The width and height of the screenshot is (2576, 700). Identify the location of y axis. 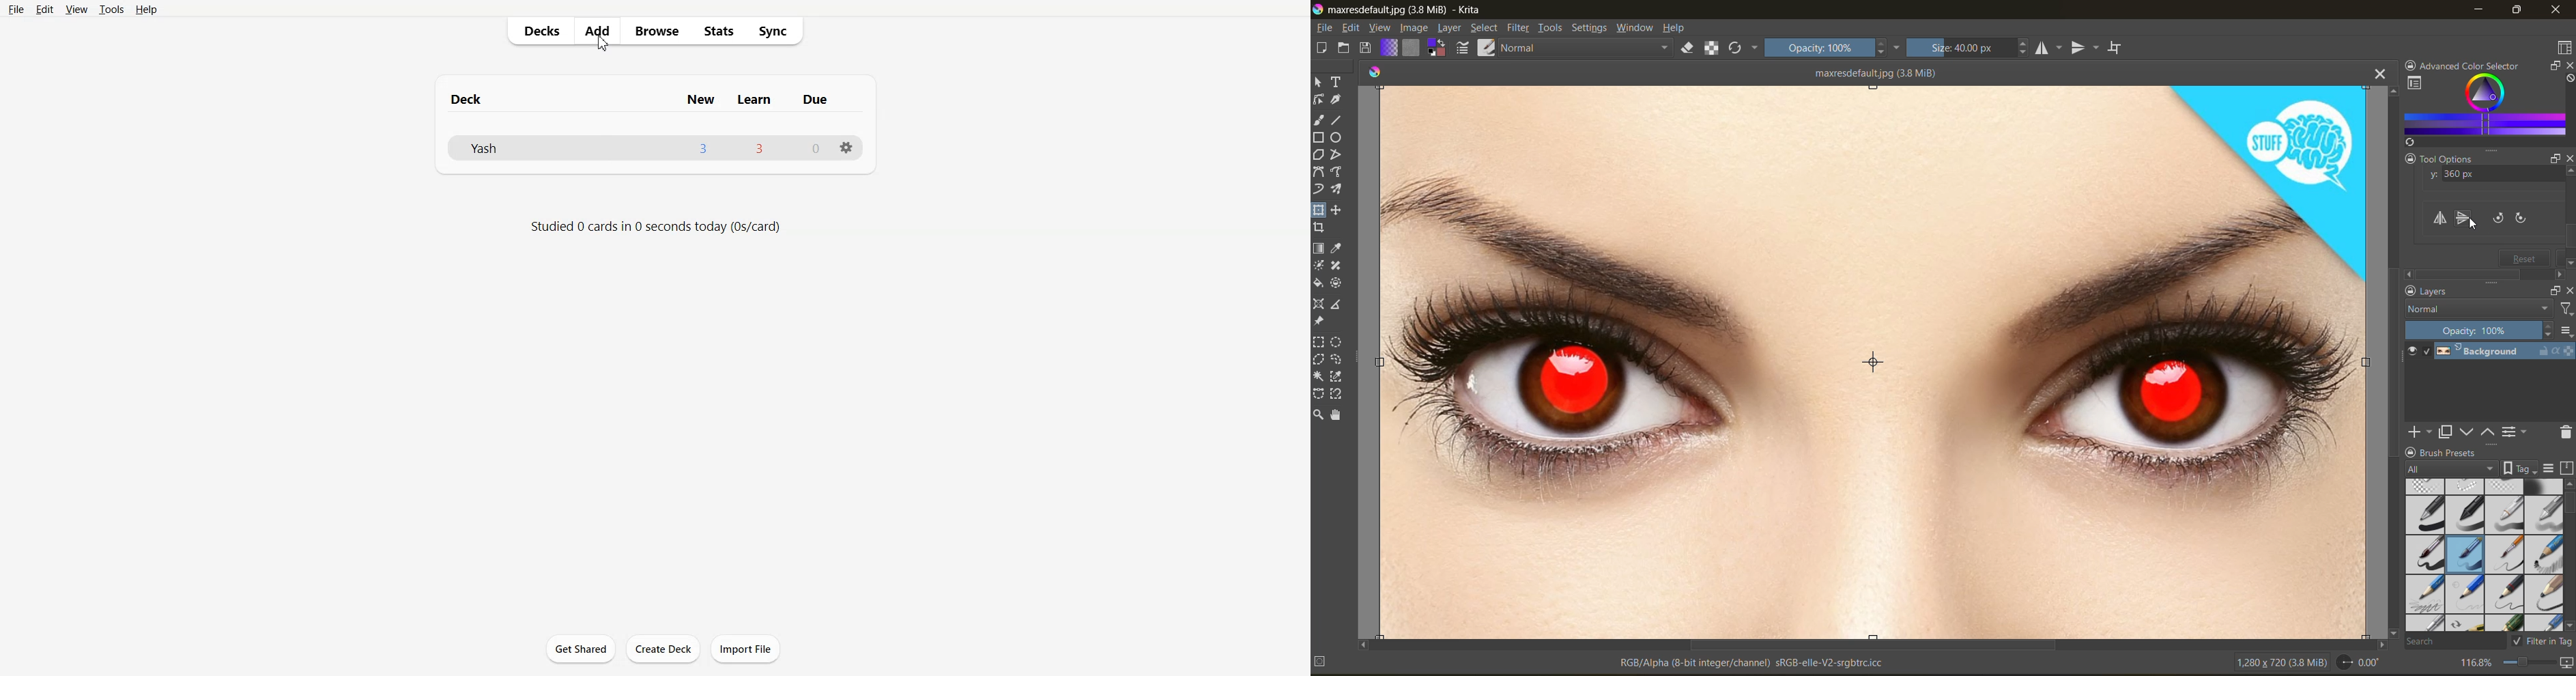
(2457, 176).